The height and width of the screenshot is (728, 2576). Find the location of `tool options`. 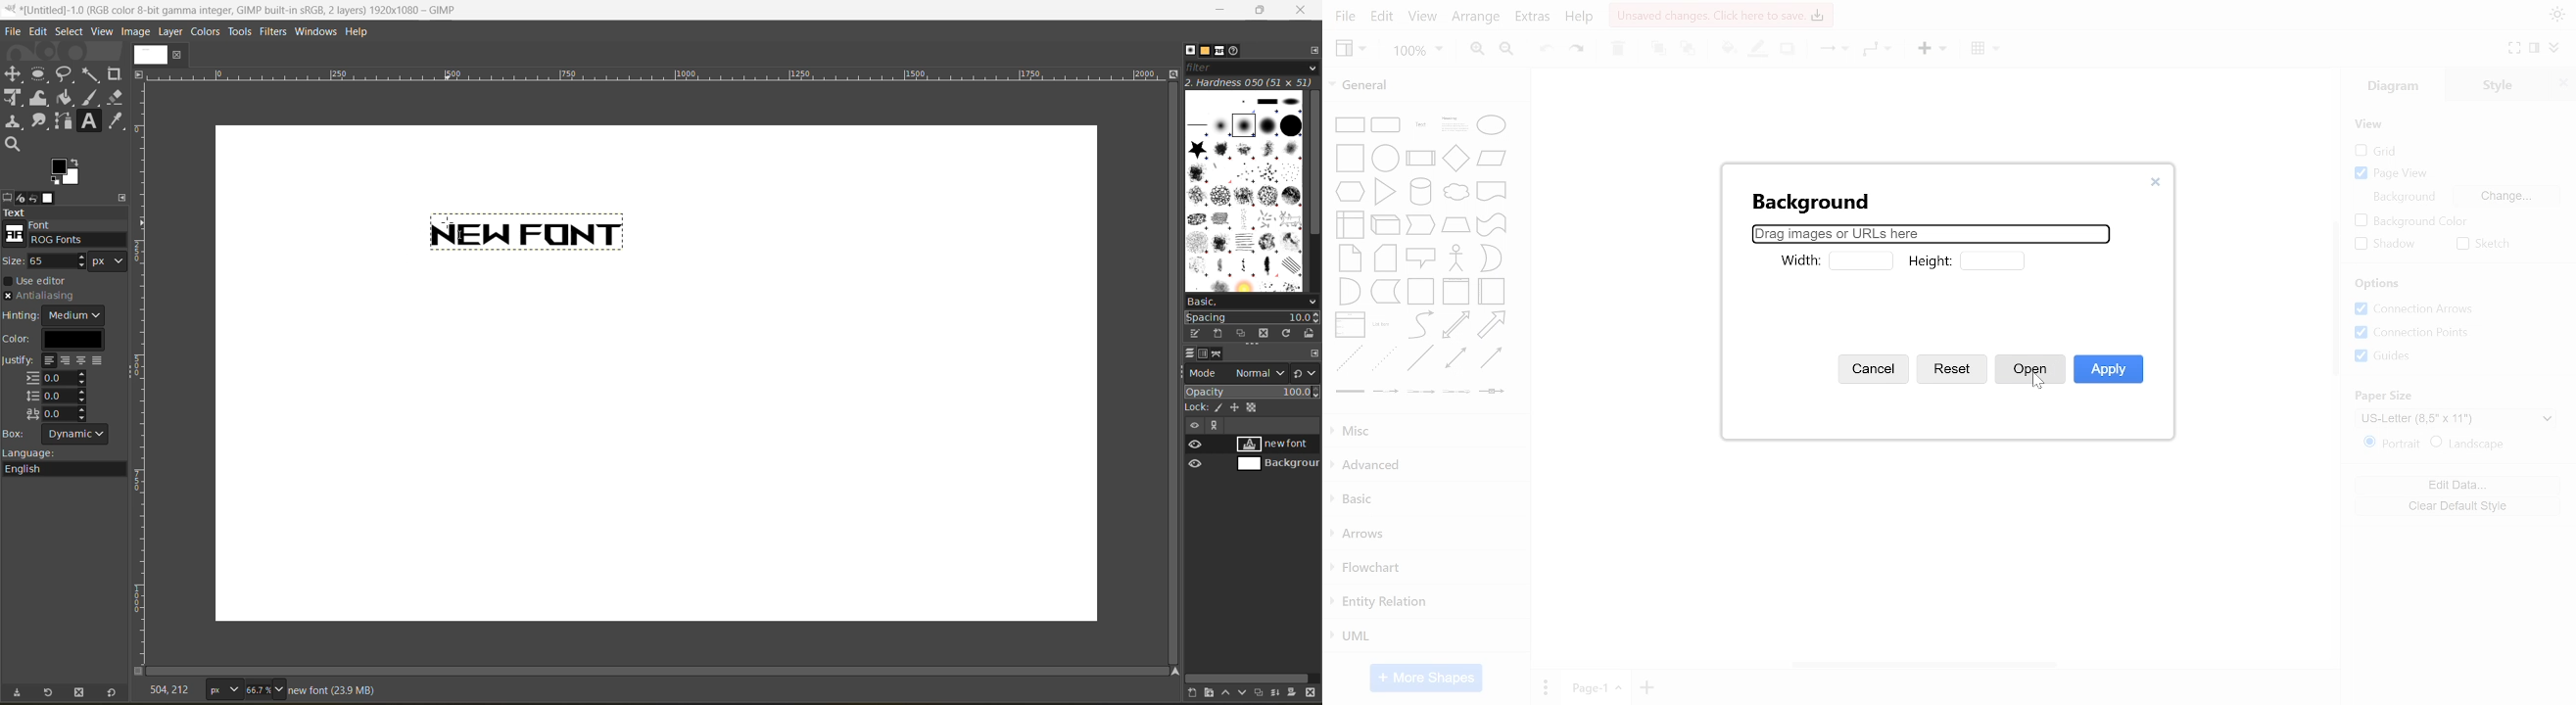

tool options is located at coordinates (8, 198).